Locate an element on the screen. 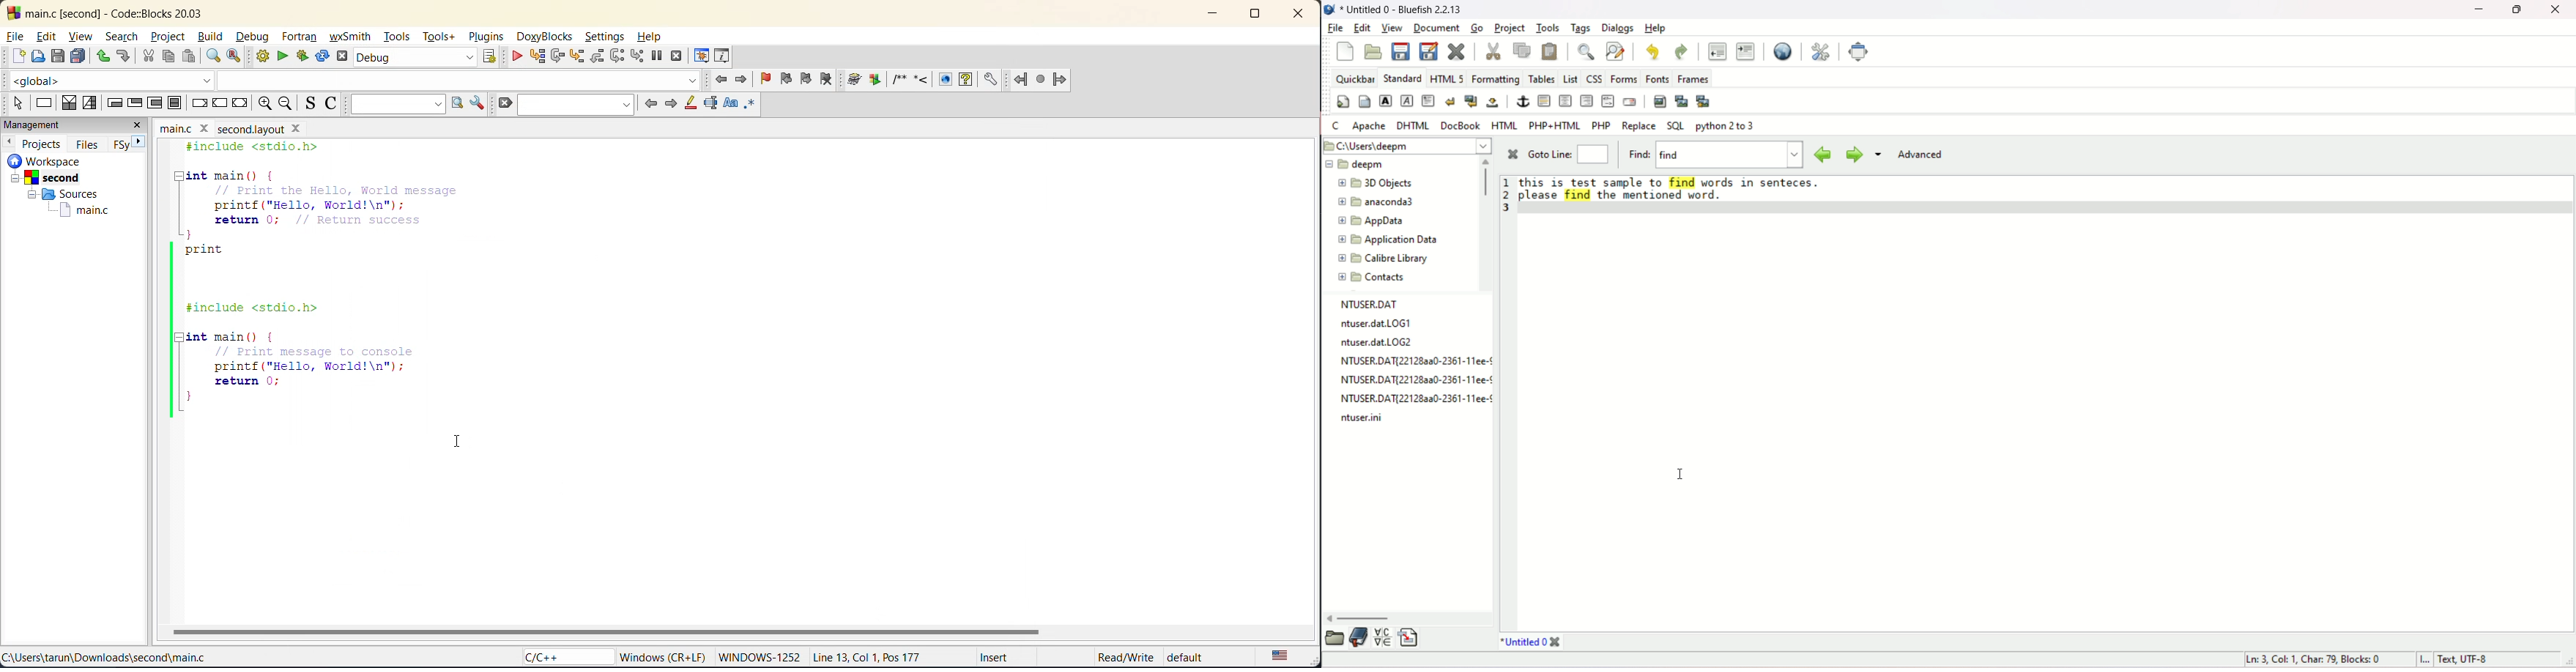 The width and height of the screenshot is (2576, 672). highlighted word is located at coordinates (1576, 195).